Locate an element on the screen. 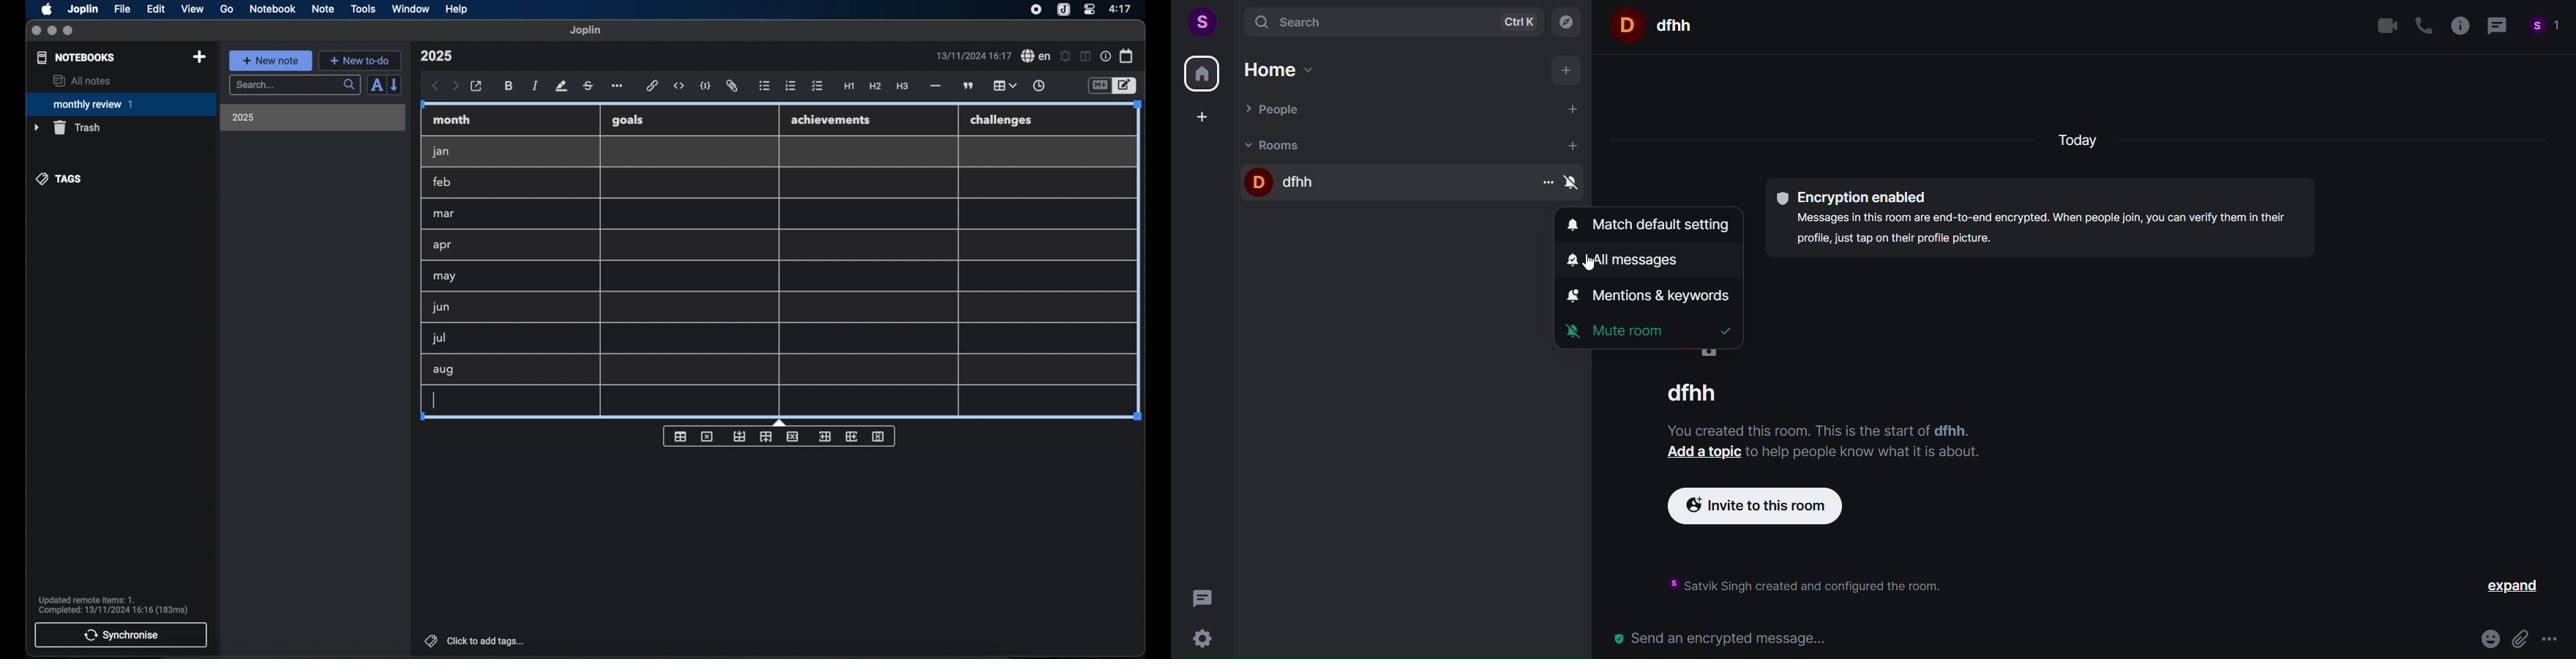 Image resolution: width=2576 pixels, height=672 pixels. joplin icon is located at coordinates (1062, 10).